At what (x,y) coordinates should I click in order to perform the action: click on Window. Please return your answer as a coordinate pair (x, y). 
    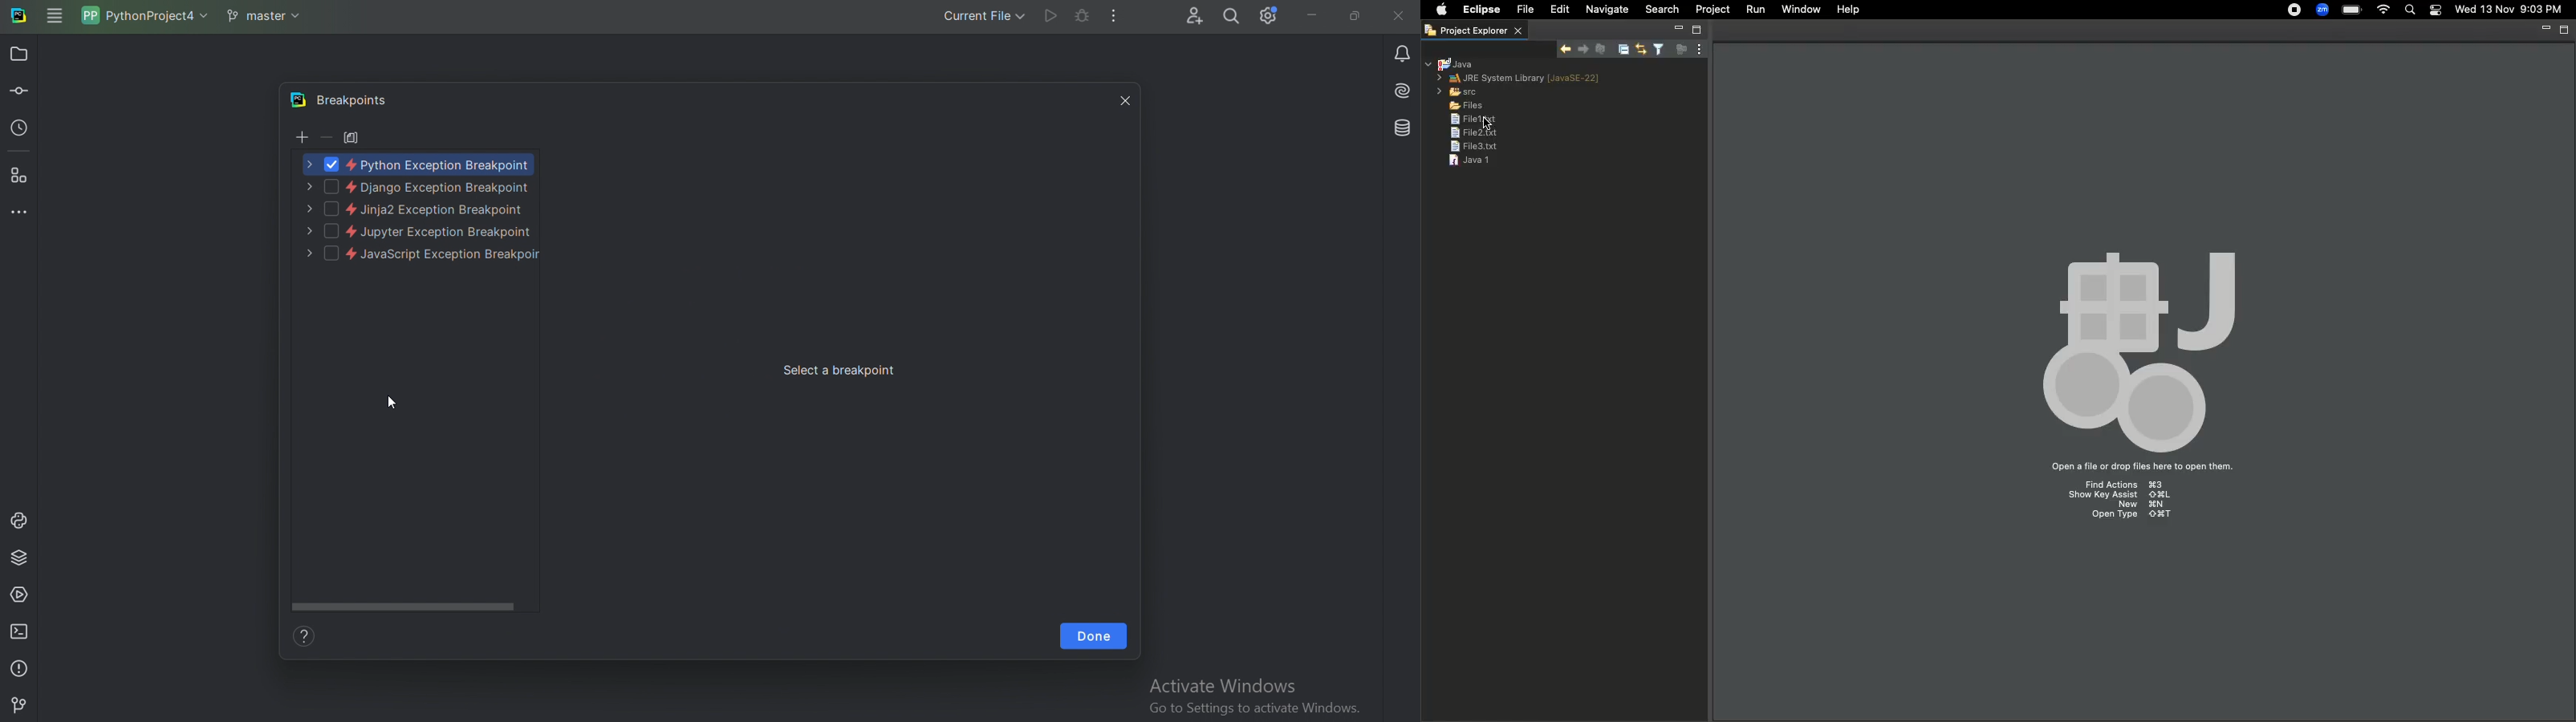
    Looking at the image, I should click on (1802, 9).